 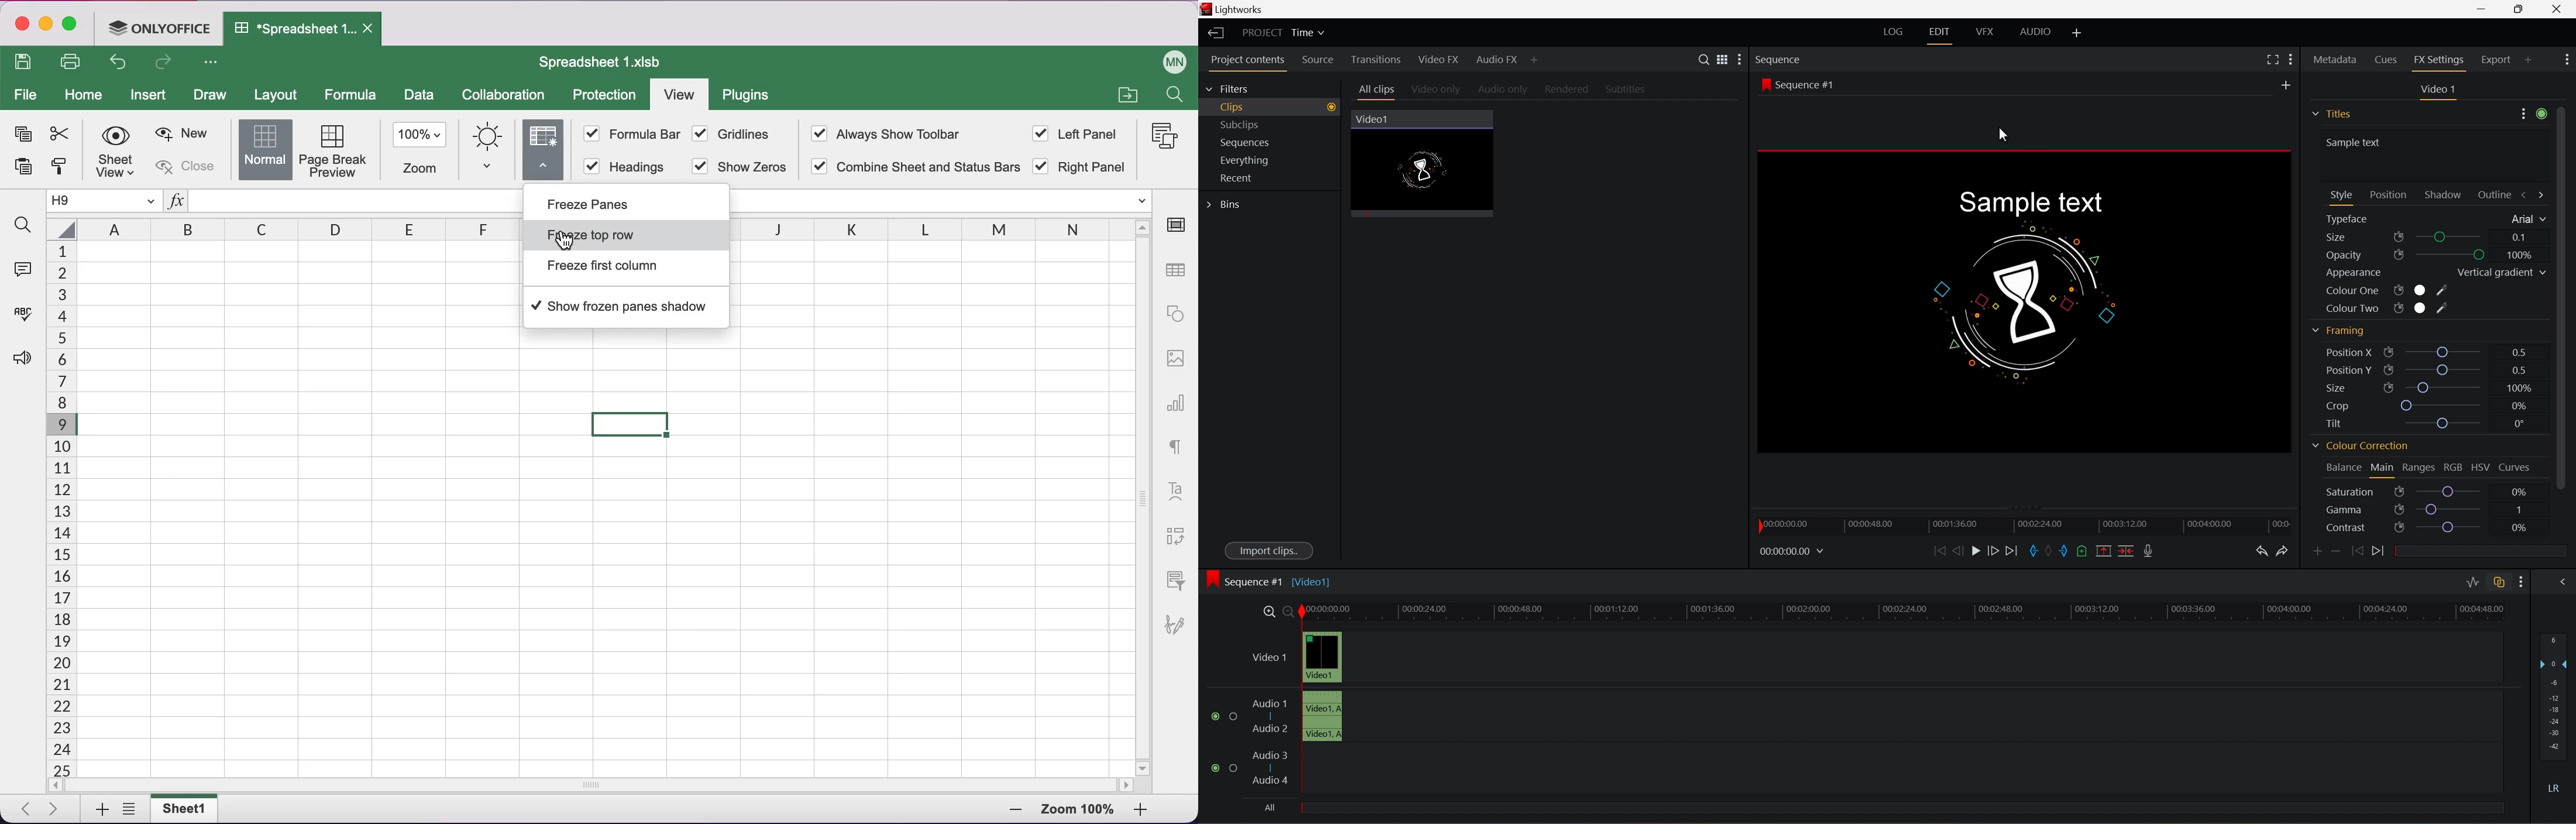 What do you see at coordinates (2363, 492) in the screenshot?
I see `saturation` at bounding box center [2363, 492].